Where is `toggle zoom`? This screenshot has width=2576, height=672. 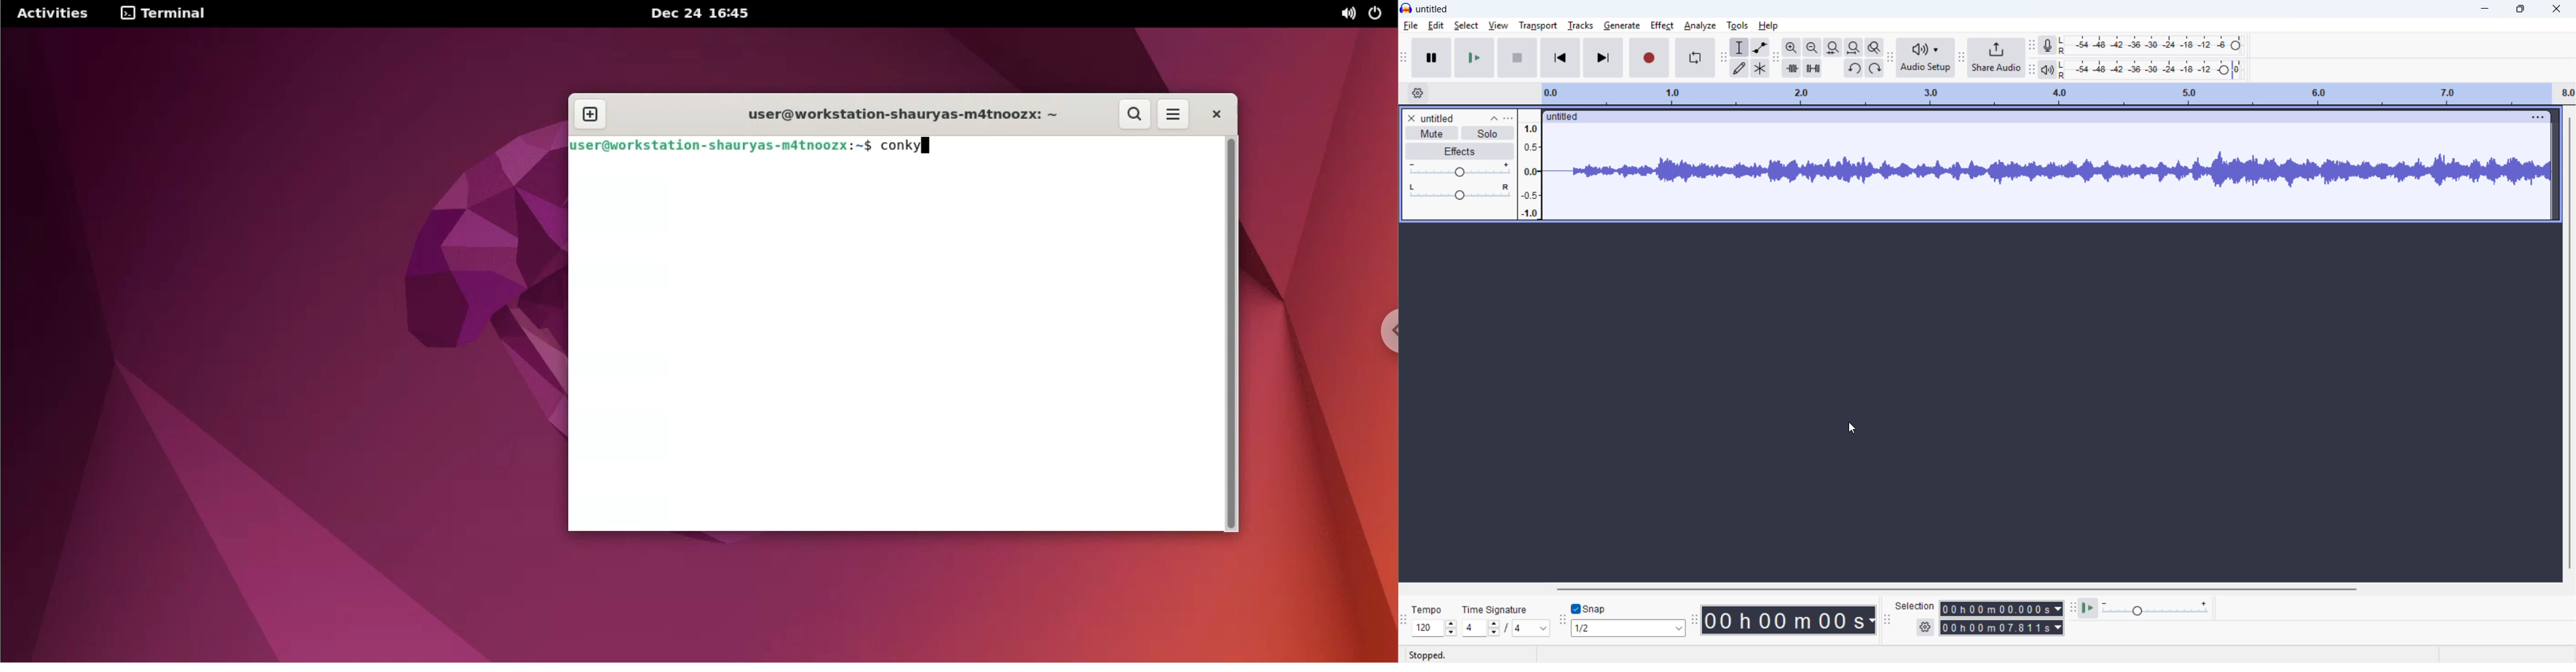
toggle zoom is located at coordinates (1875, 48).